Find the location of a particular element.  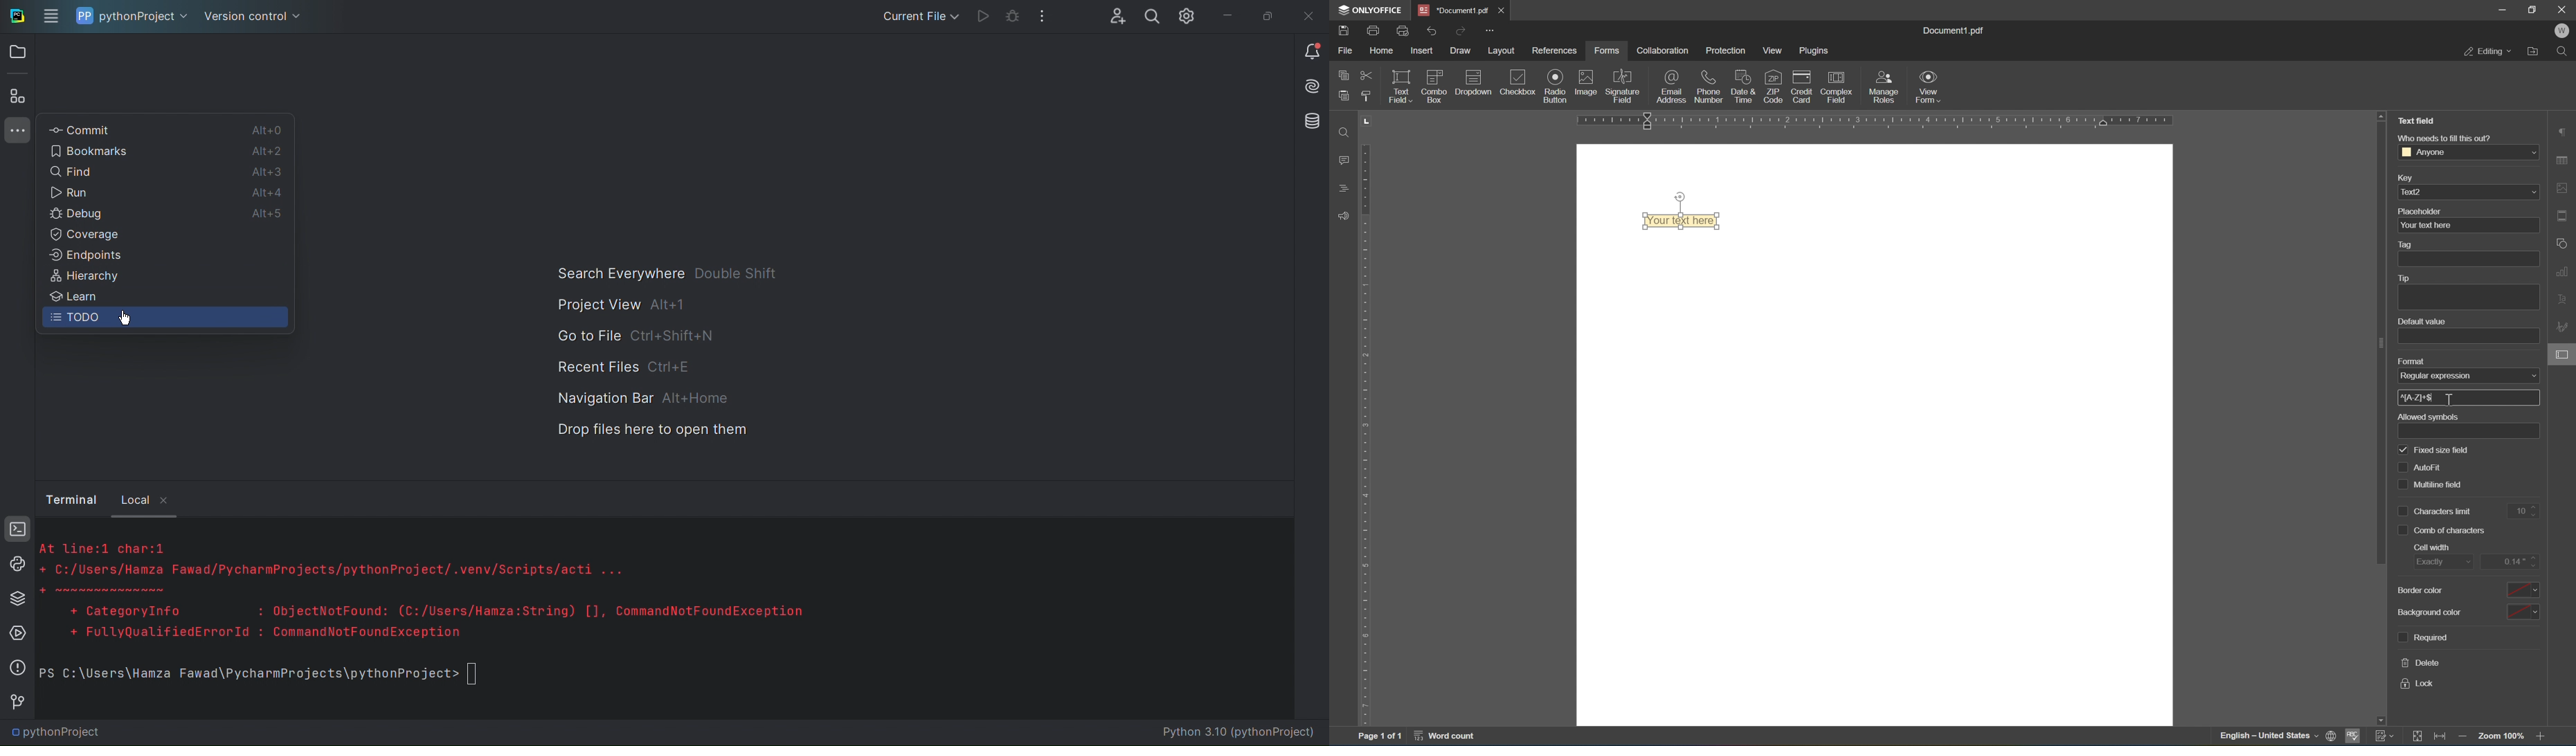

background color is located at coordinates (2429, 612).